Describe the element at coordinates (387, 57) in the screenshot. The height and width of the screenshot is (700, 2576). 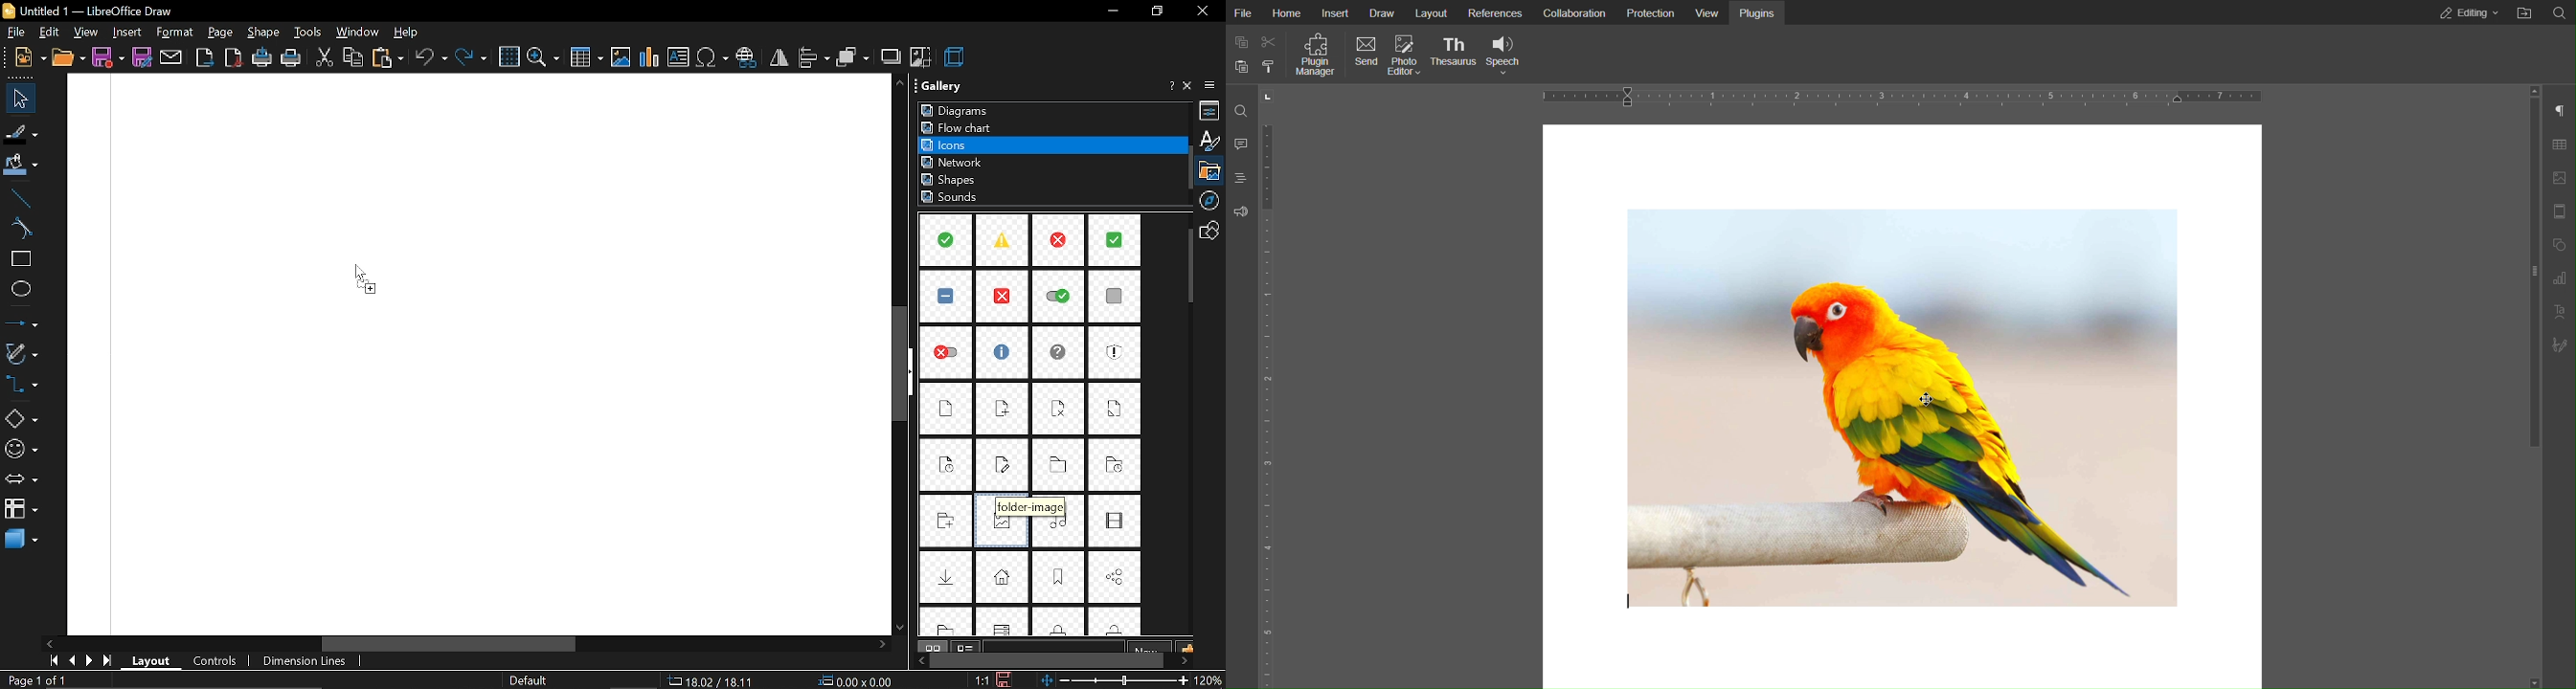
I see `paste` at that location.